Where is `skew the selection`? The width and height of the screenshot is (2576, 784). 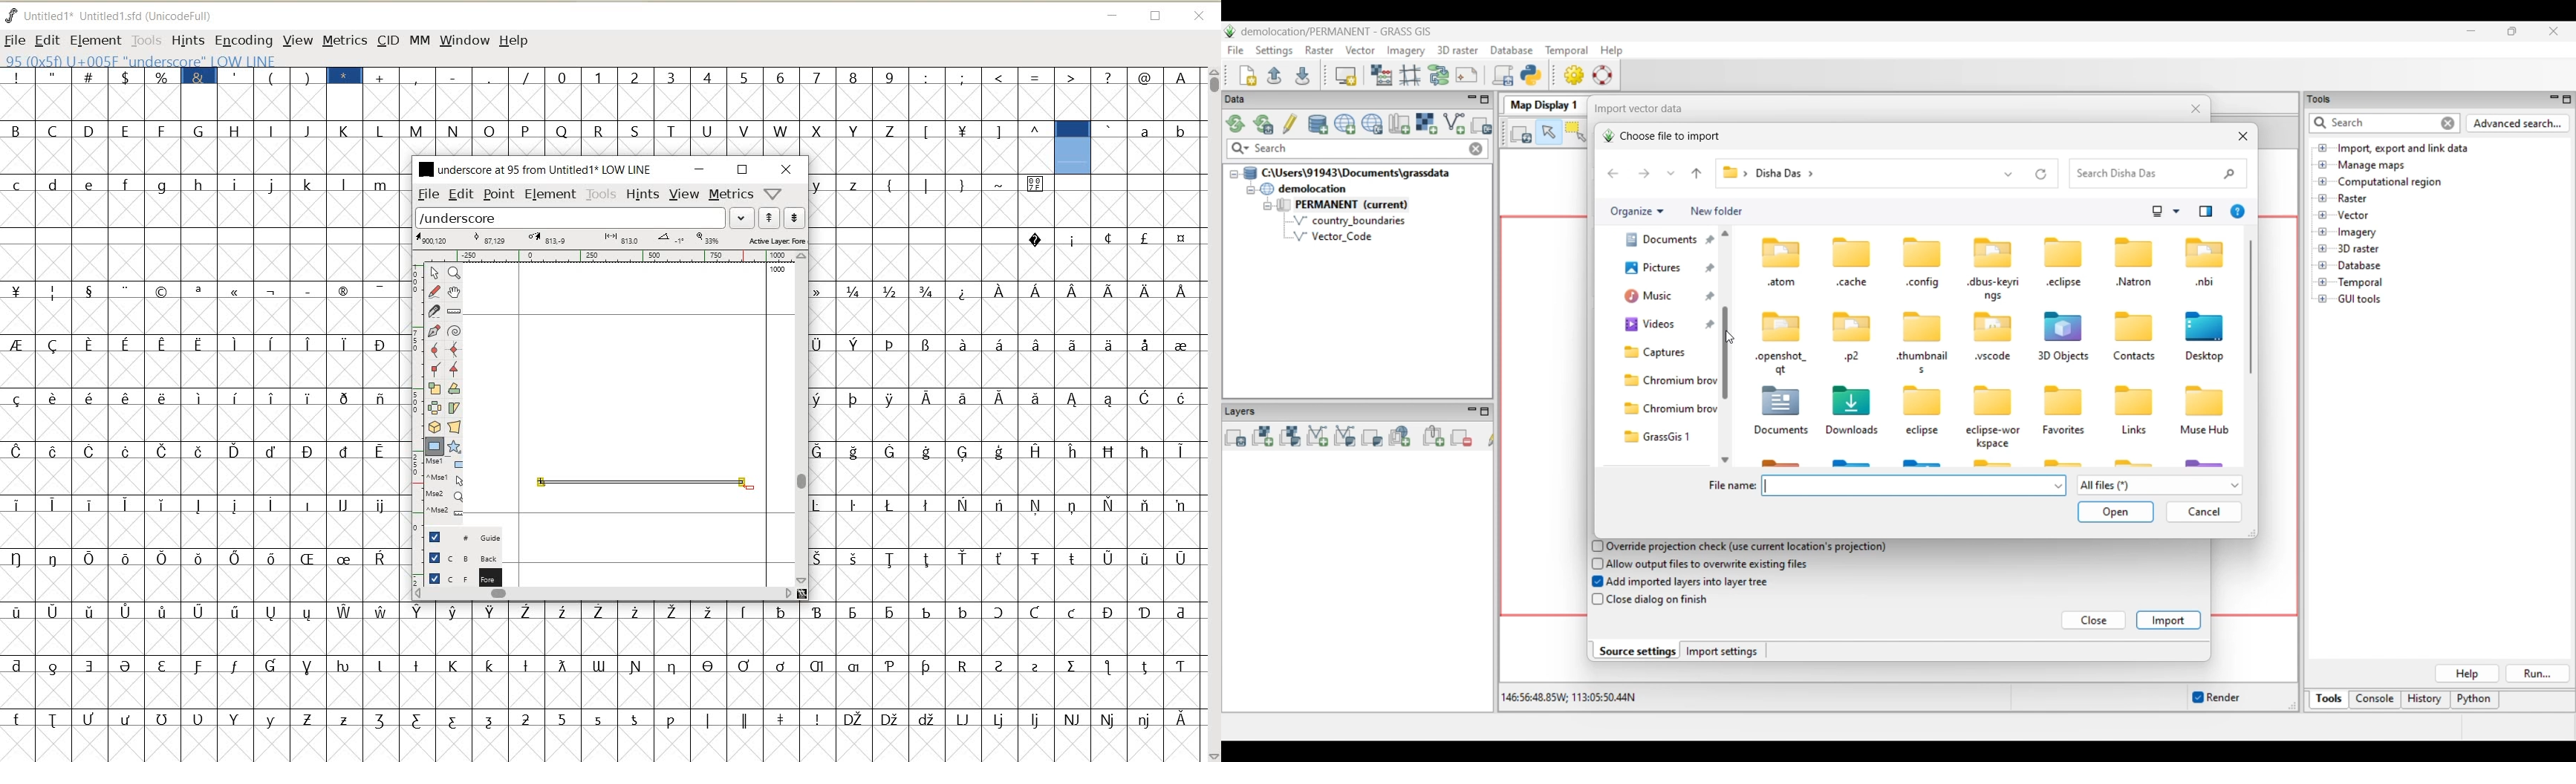 skew the selection is located at coordinates (453, 408).